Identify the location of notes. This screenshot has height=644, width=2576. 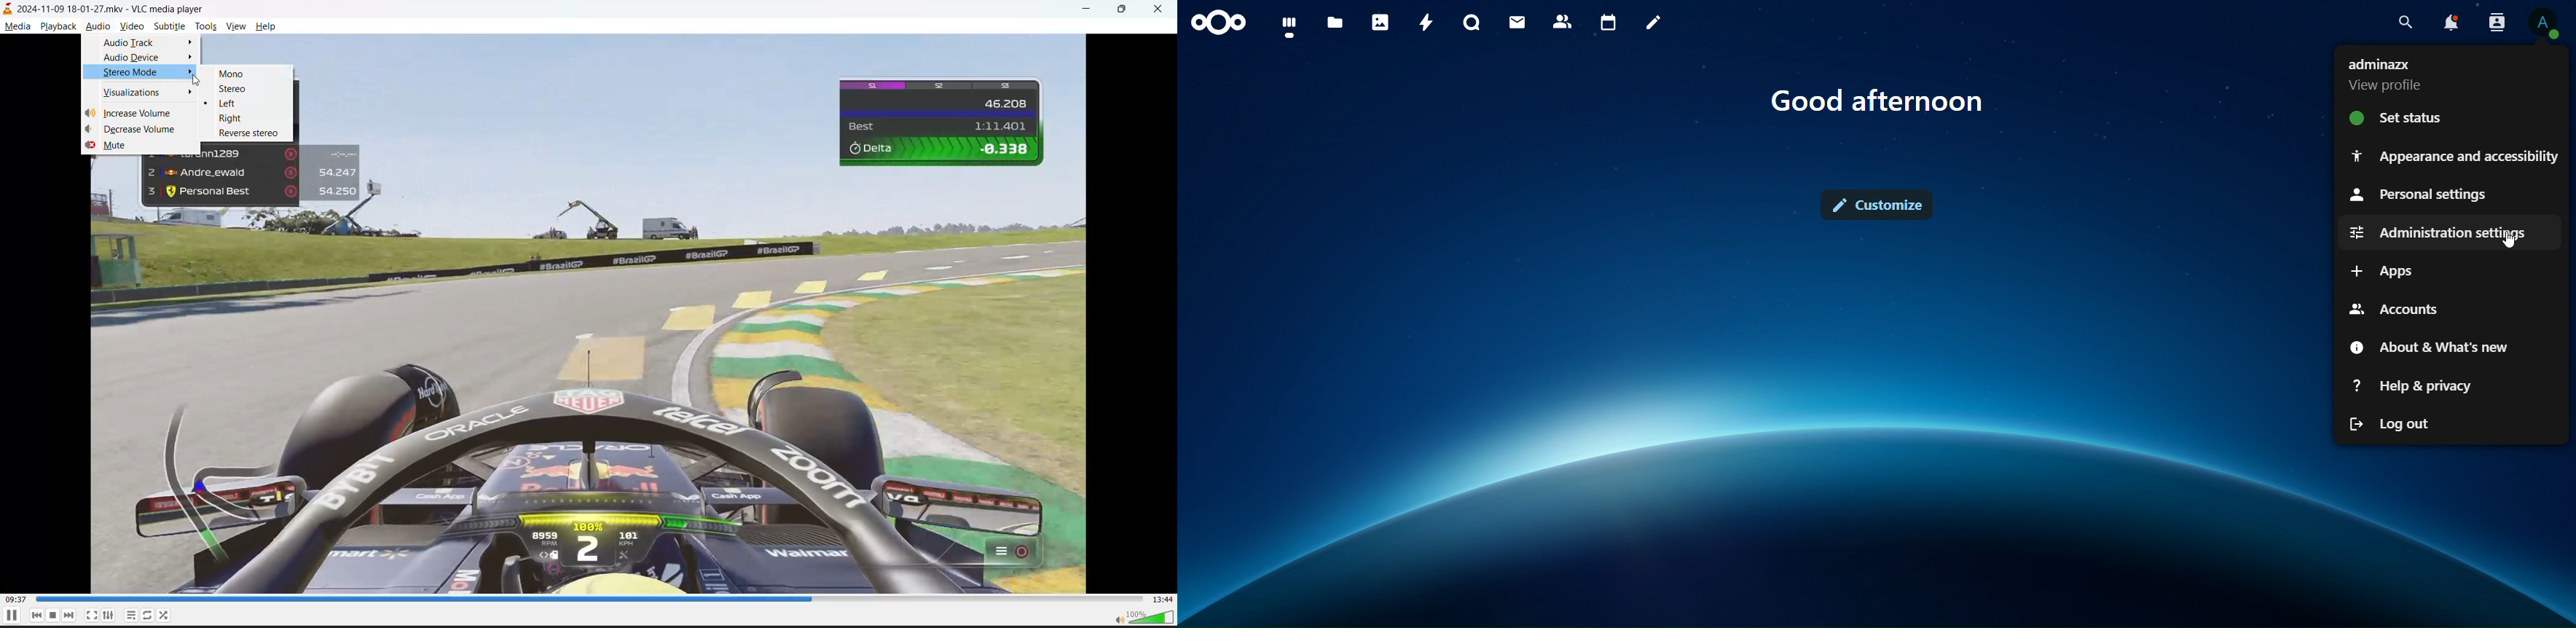
(1654, 25).